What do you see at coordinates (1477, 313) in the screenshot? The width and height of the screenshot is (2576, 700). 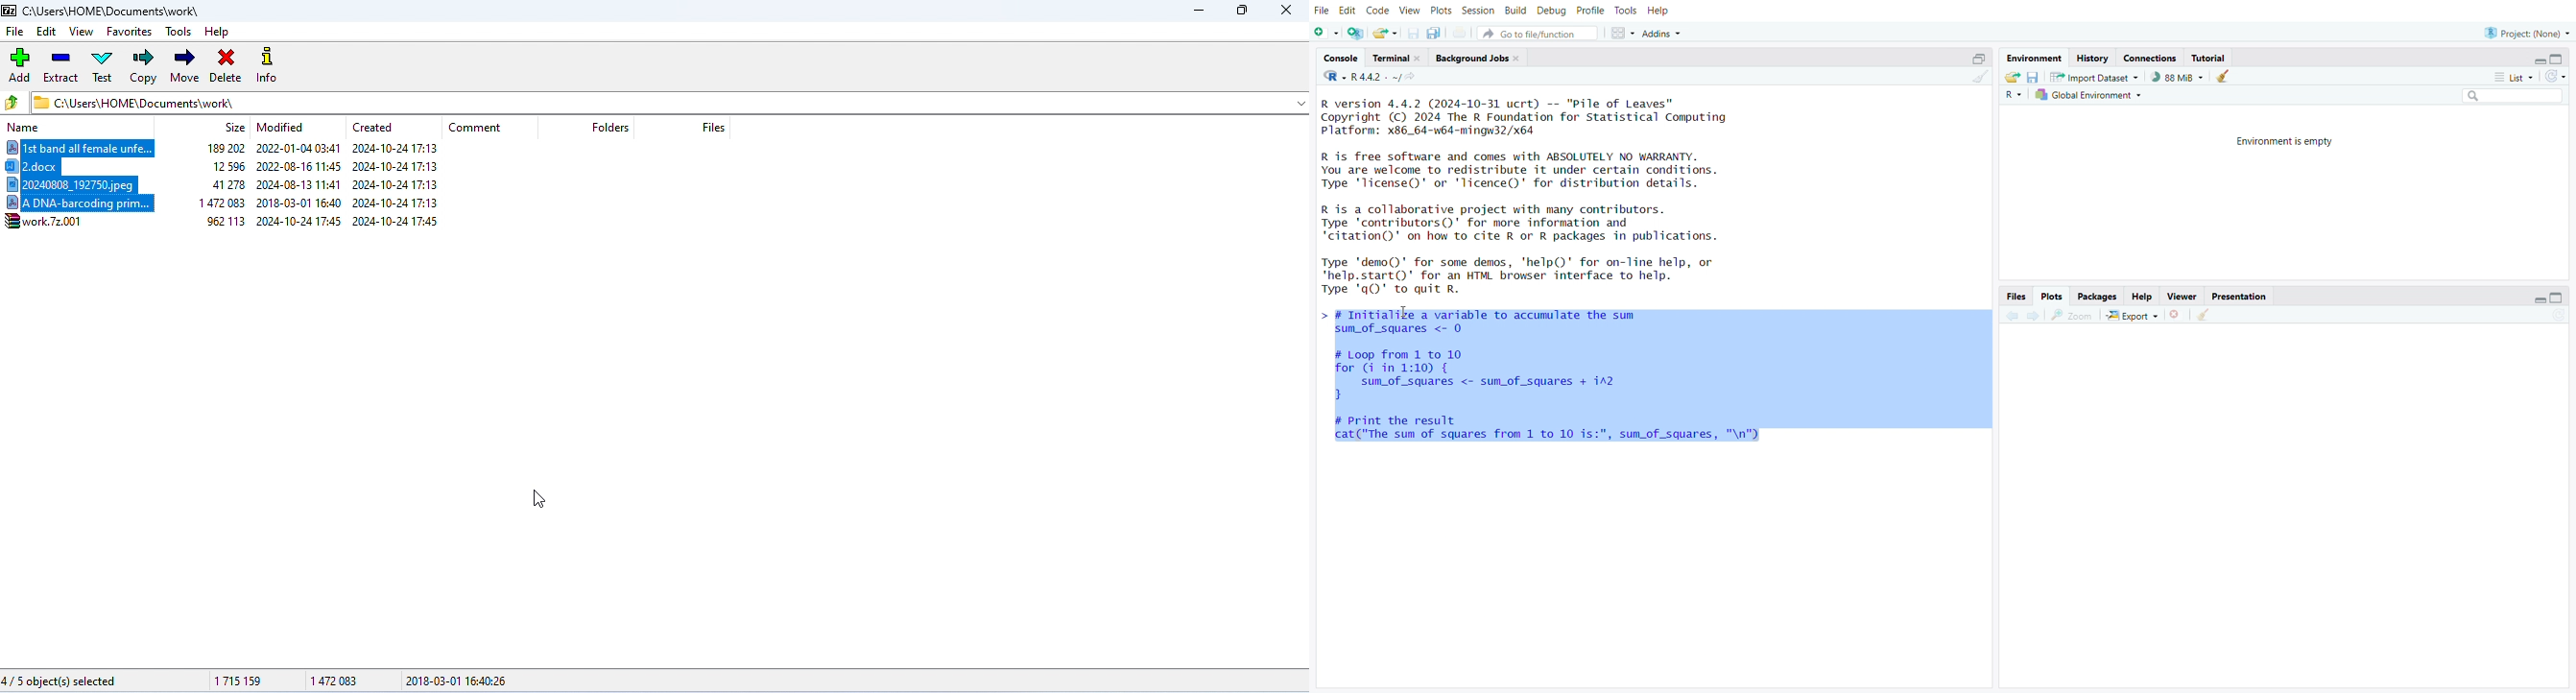 I see `# Initialize a variable to accumulate the sum` at bounding box center [1477, 313].